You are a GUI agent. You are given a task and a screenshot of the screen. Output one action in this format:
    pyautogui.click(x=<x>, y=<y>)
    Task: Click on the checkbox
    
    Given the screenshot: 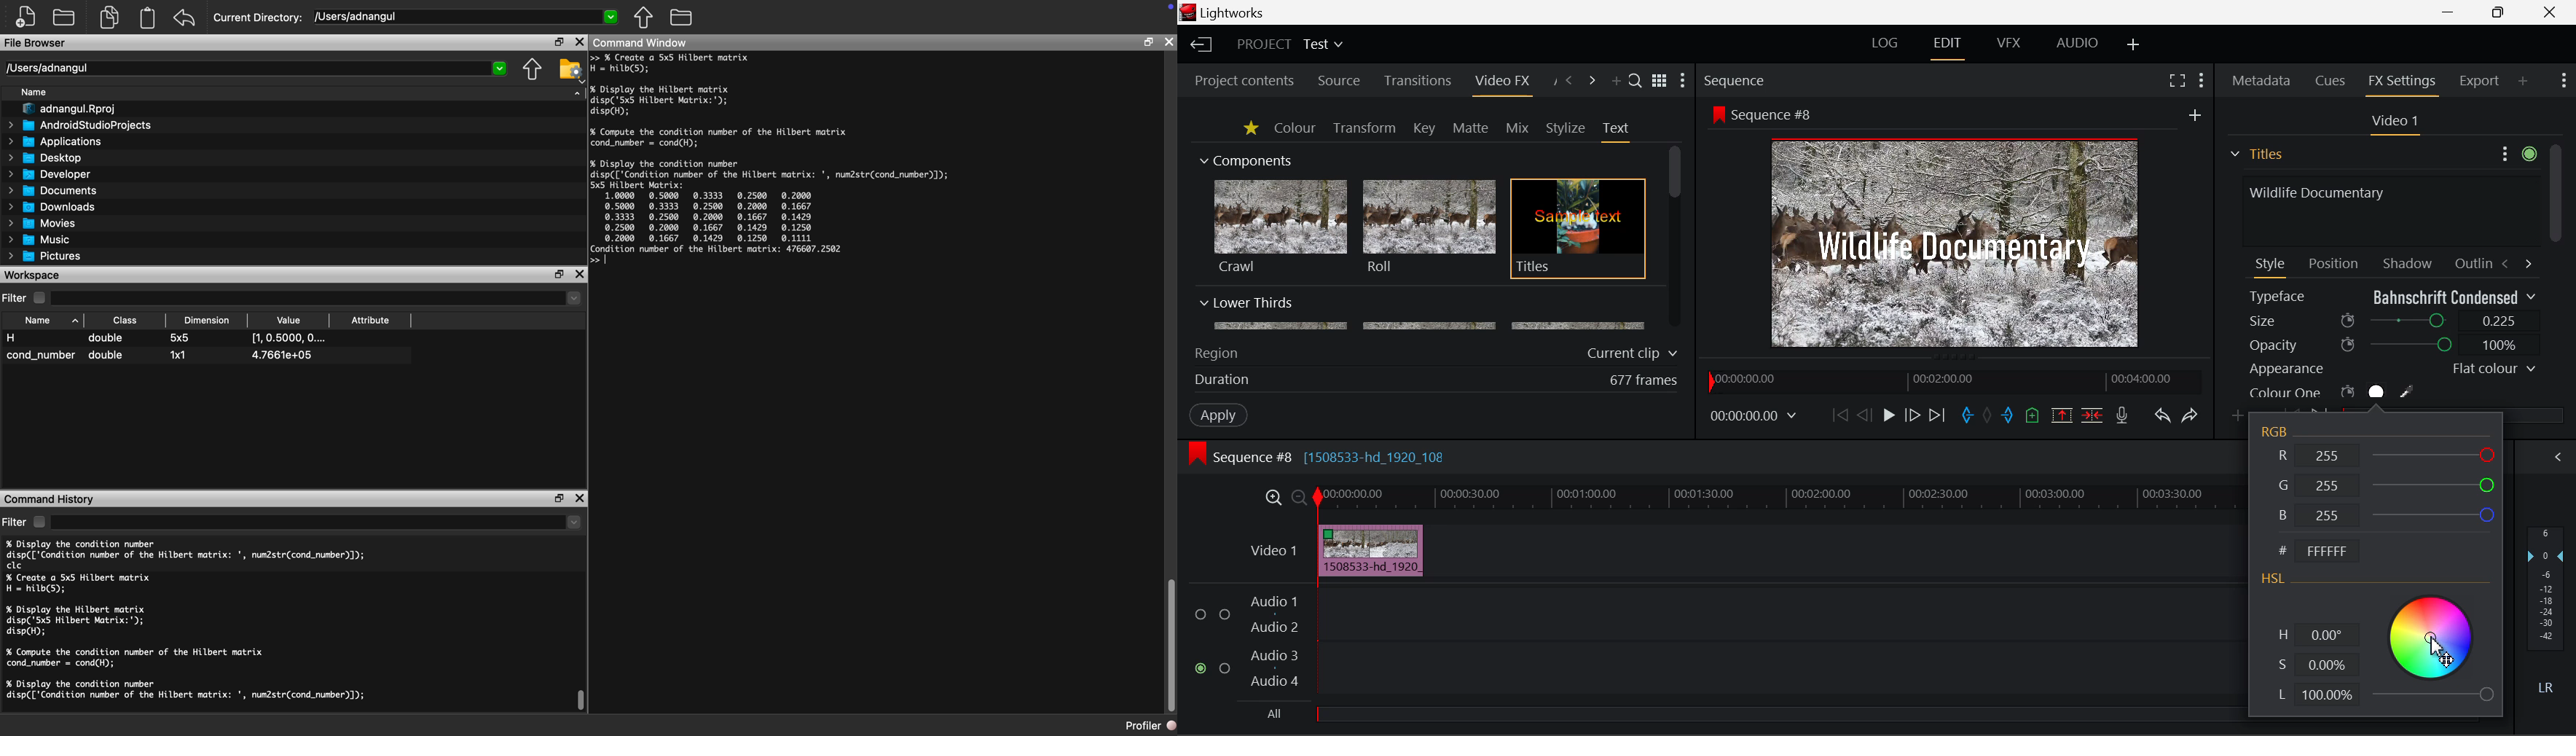 What is the action you would take?
    pyautogui.click(x=1203, y=615)
    